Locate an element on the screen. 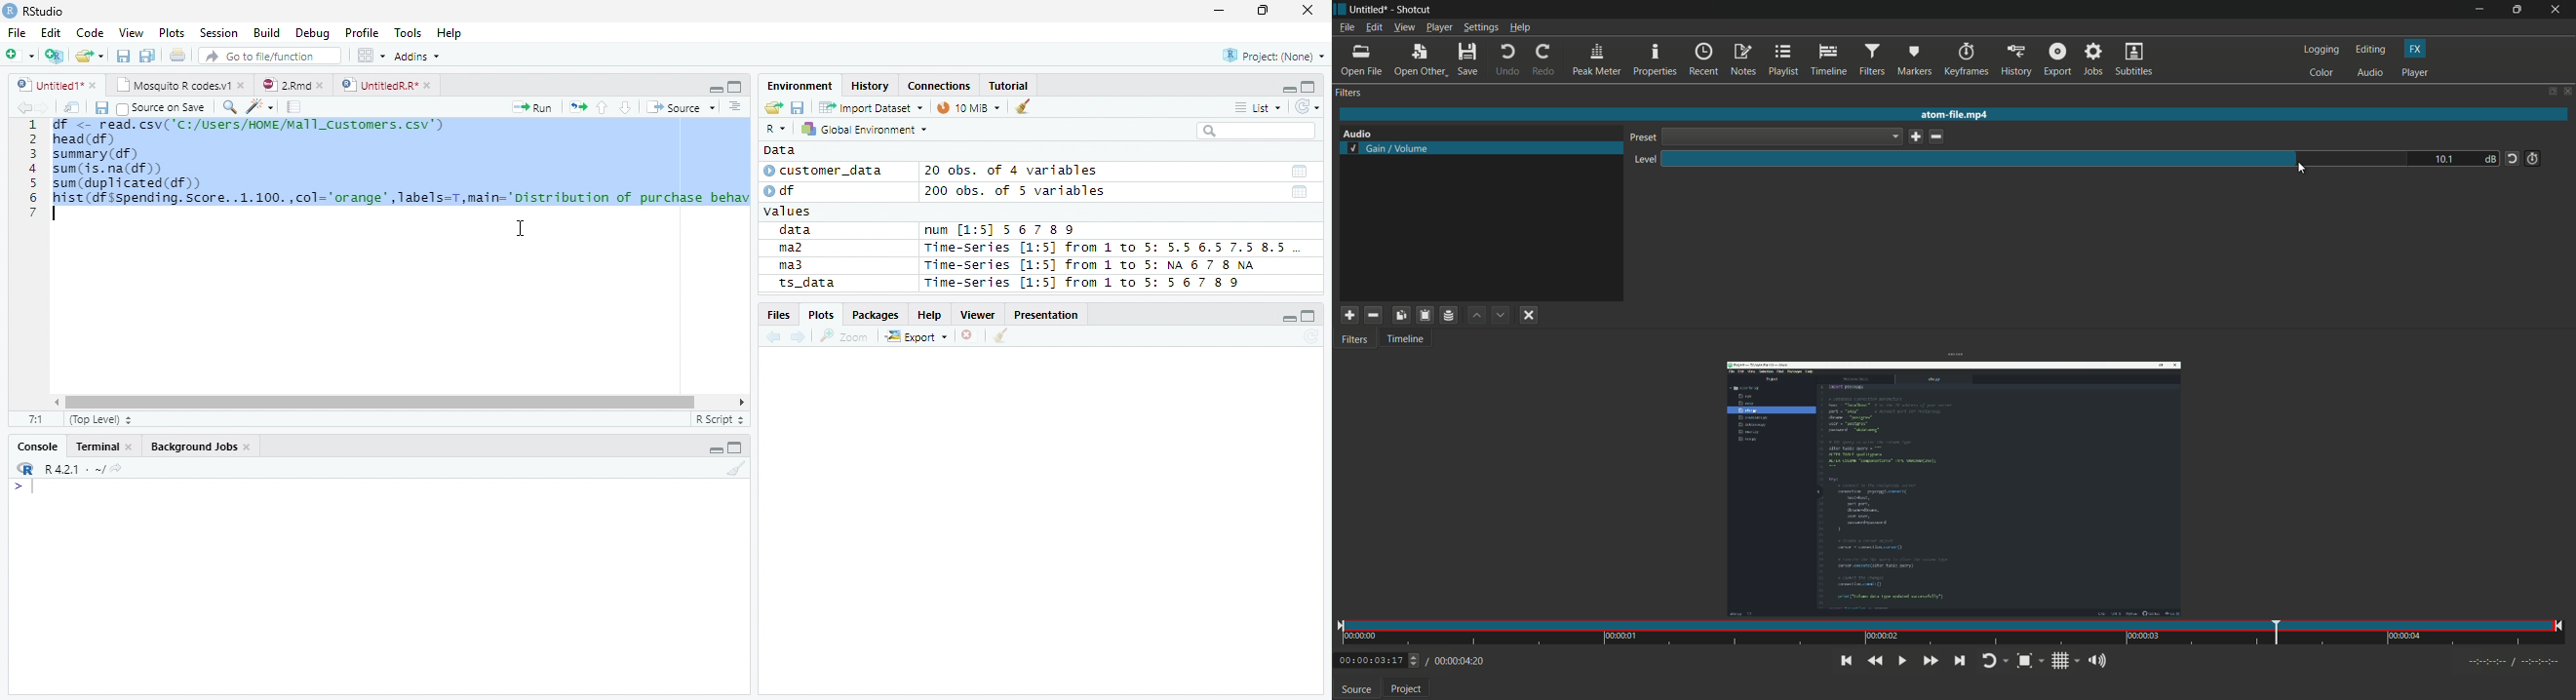 The image size is (2576, 700). History is located at coordinates (872, 87).